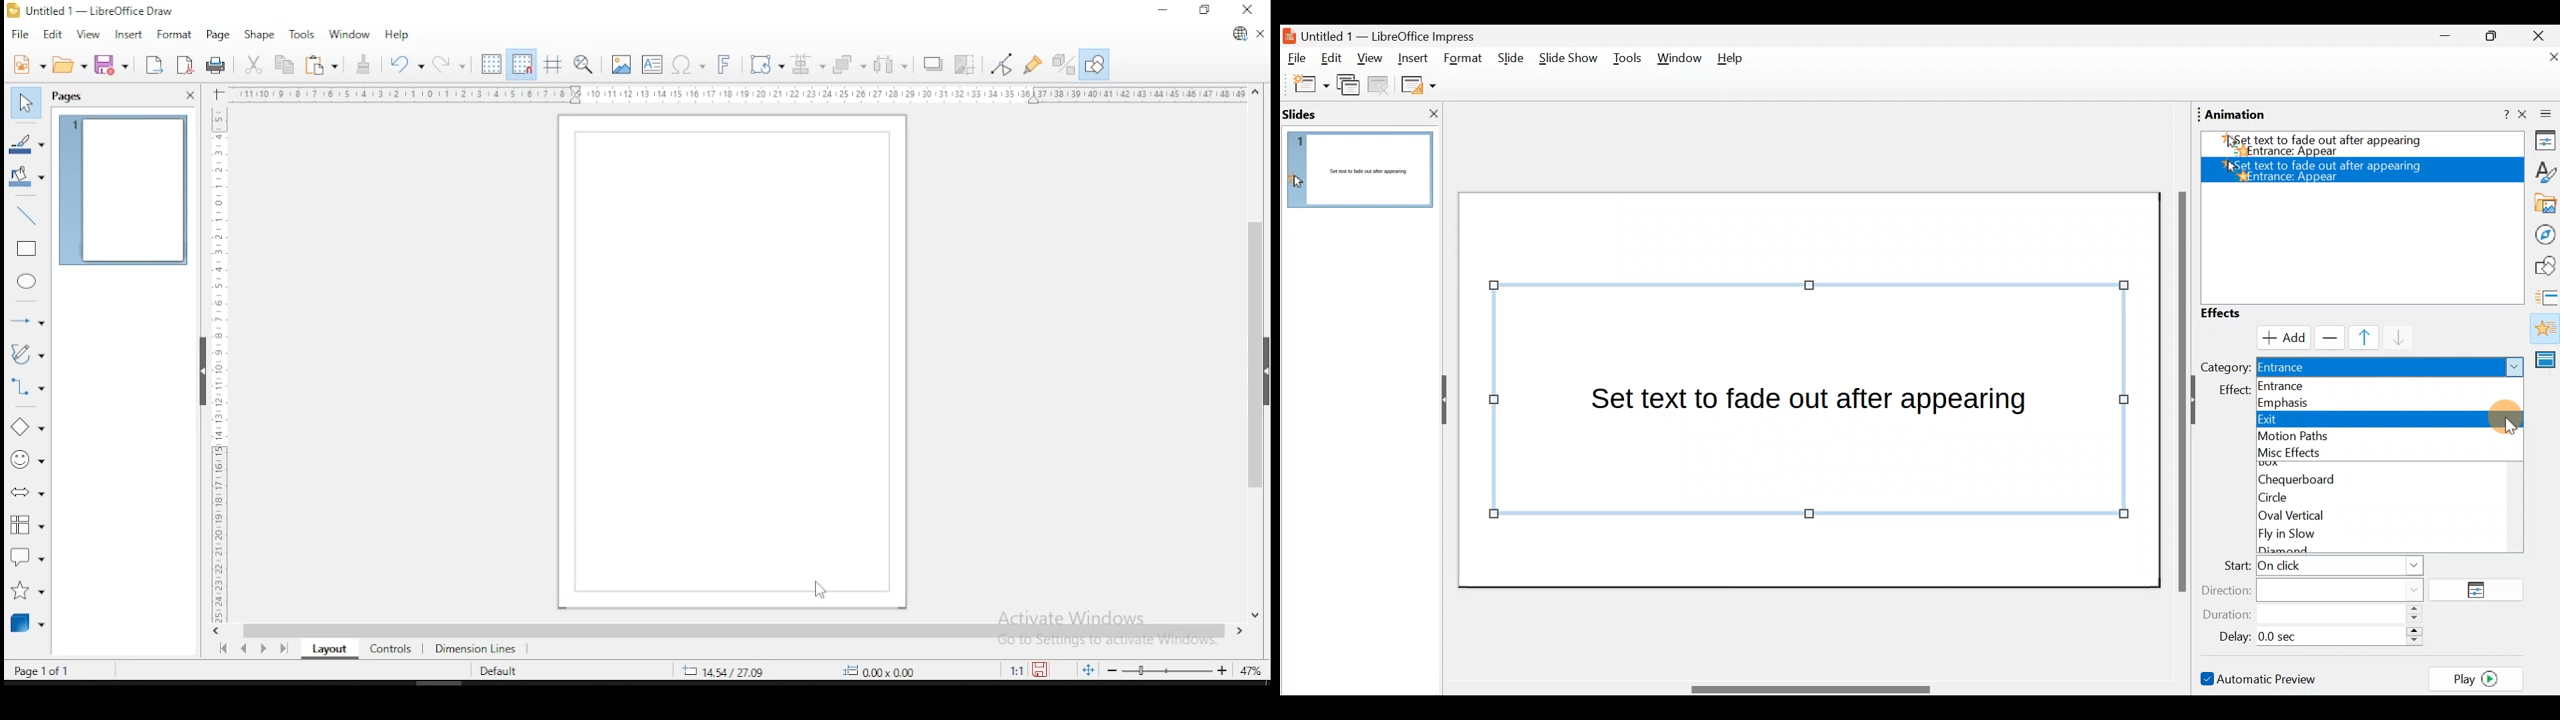  What do you see at coordinates (2384, 403) in the screenshot?
I see `Emphasis` at bounding box center [2384, 403].